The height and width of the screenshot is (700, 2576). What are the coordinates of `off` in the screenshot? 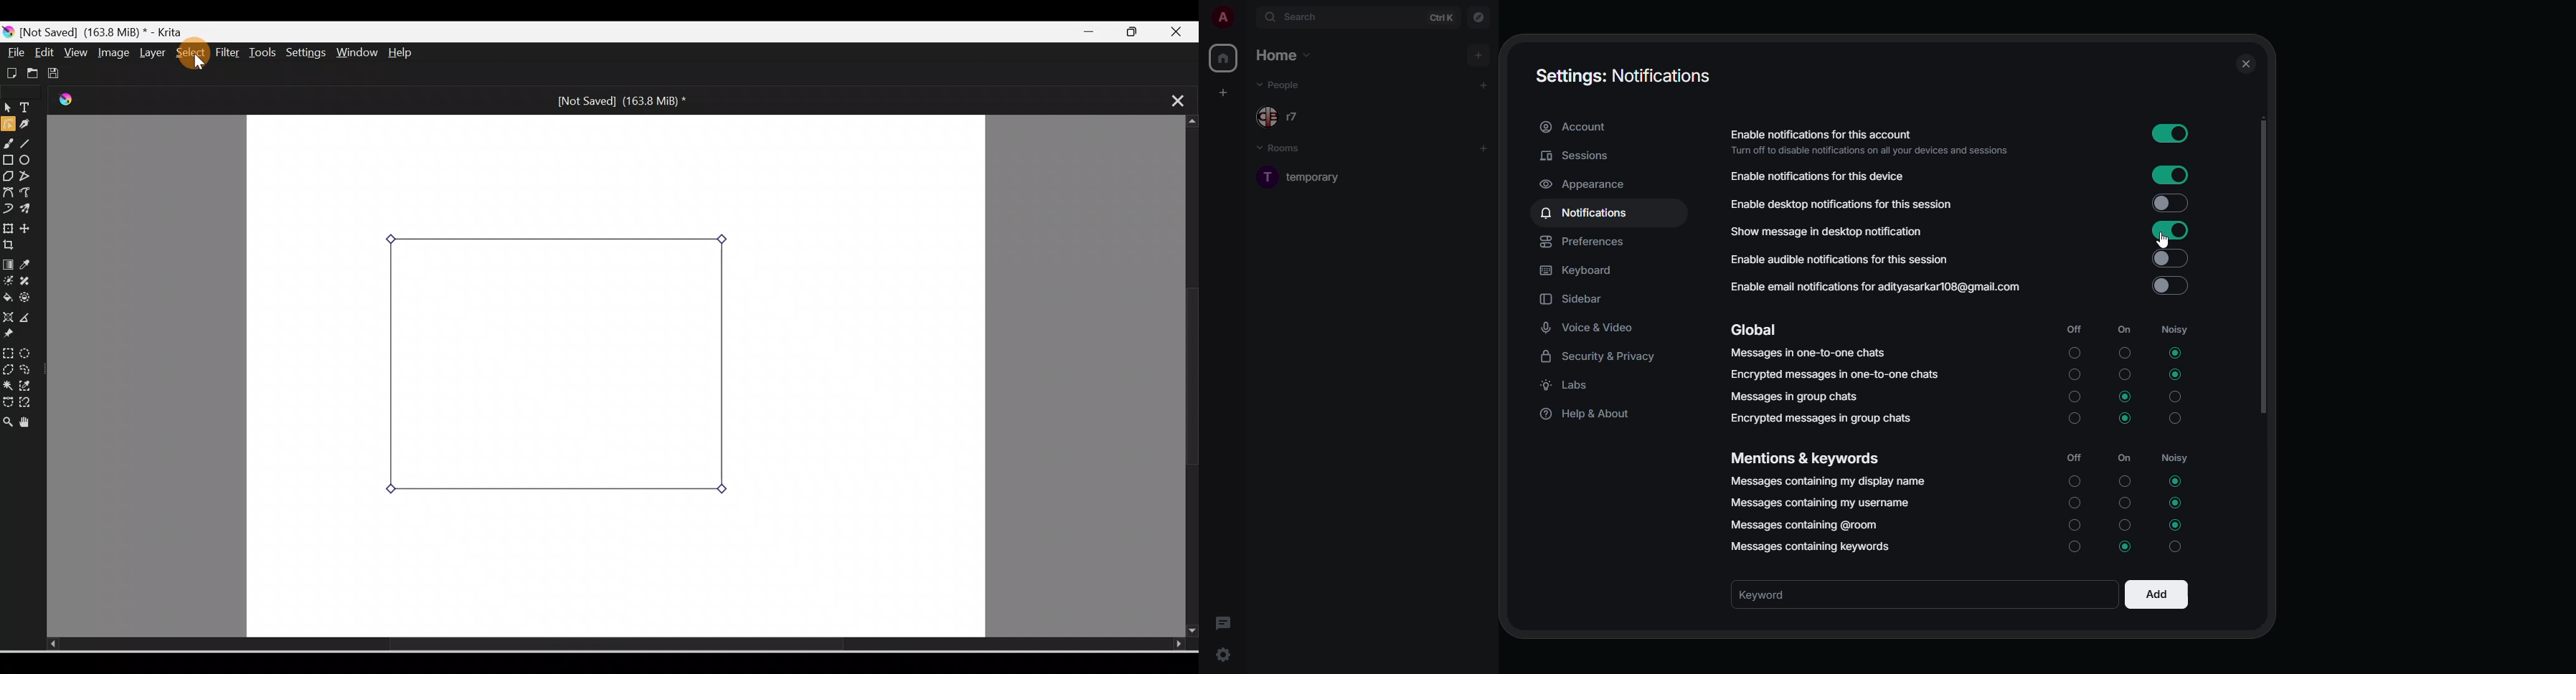 It's located at (2074, 328).